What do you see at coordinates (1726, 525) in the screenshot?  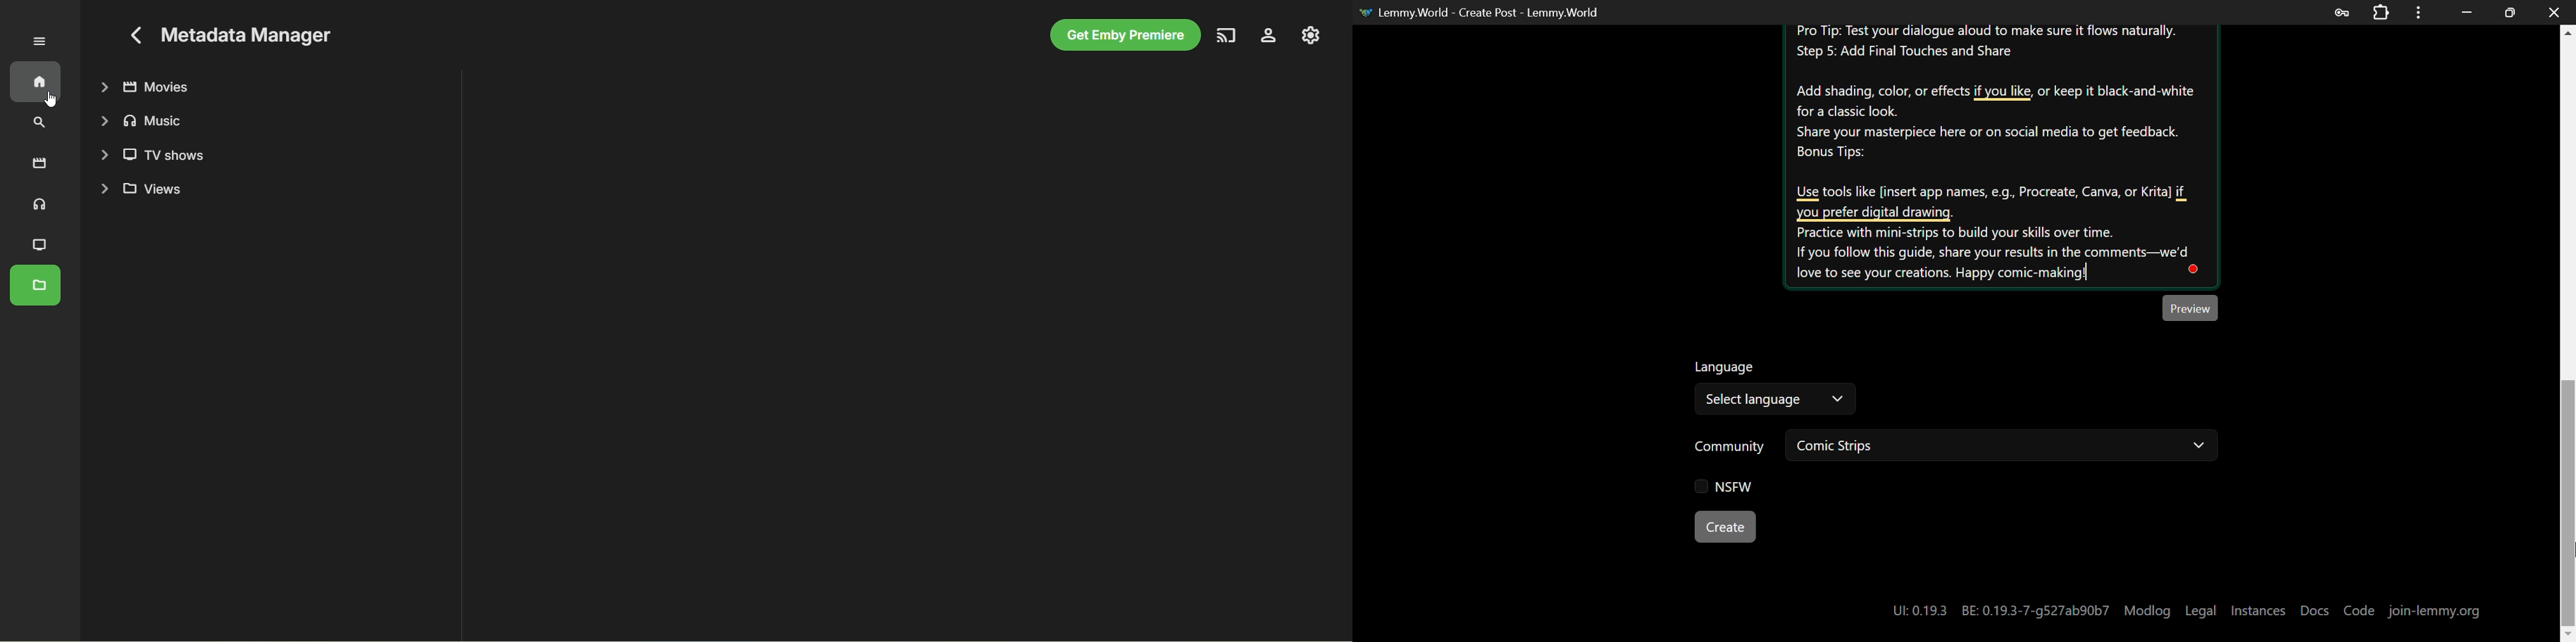 I see `Create Button` at bounding box center [1726, 525].